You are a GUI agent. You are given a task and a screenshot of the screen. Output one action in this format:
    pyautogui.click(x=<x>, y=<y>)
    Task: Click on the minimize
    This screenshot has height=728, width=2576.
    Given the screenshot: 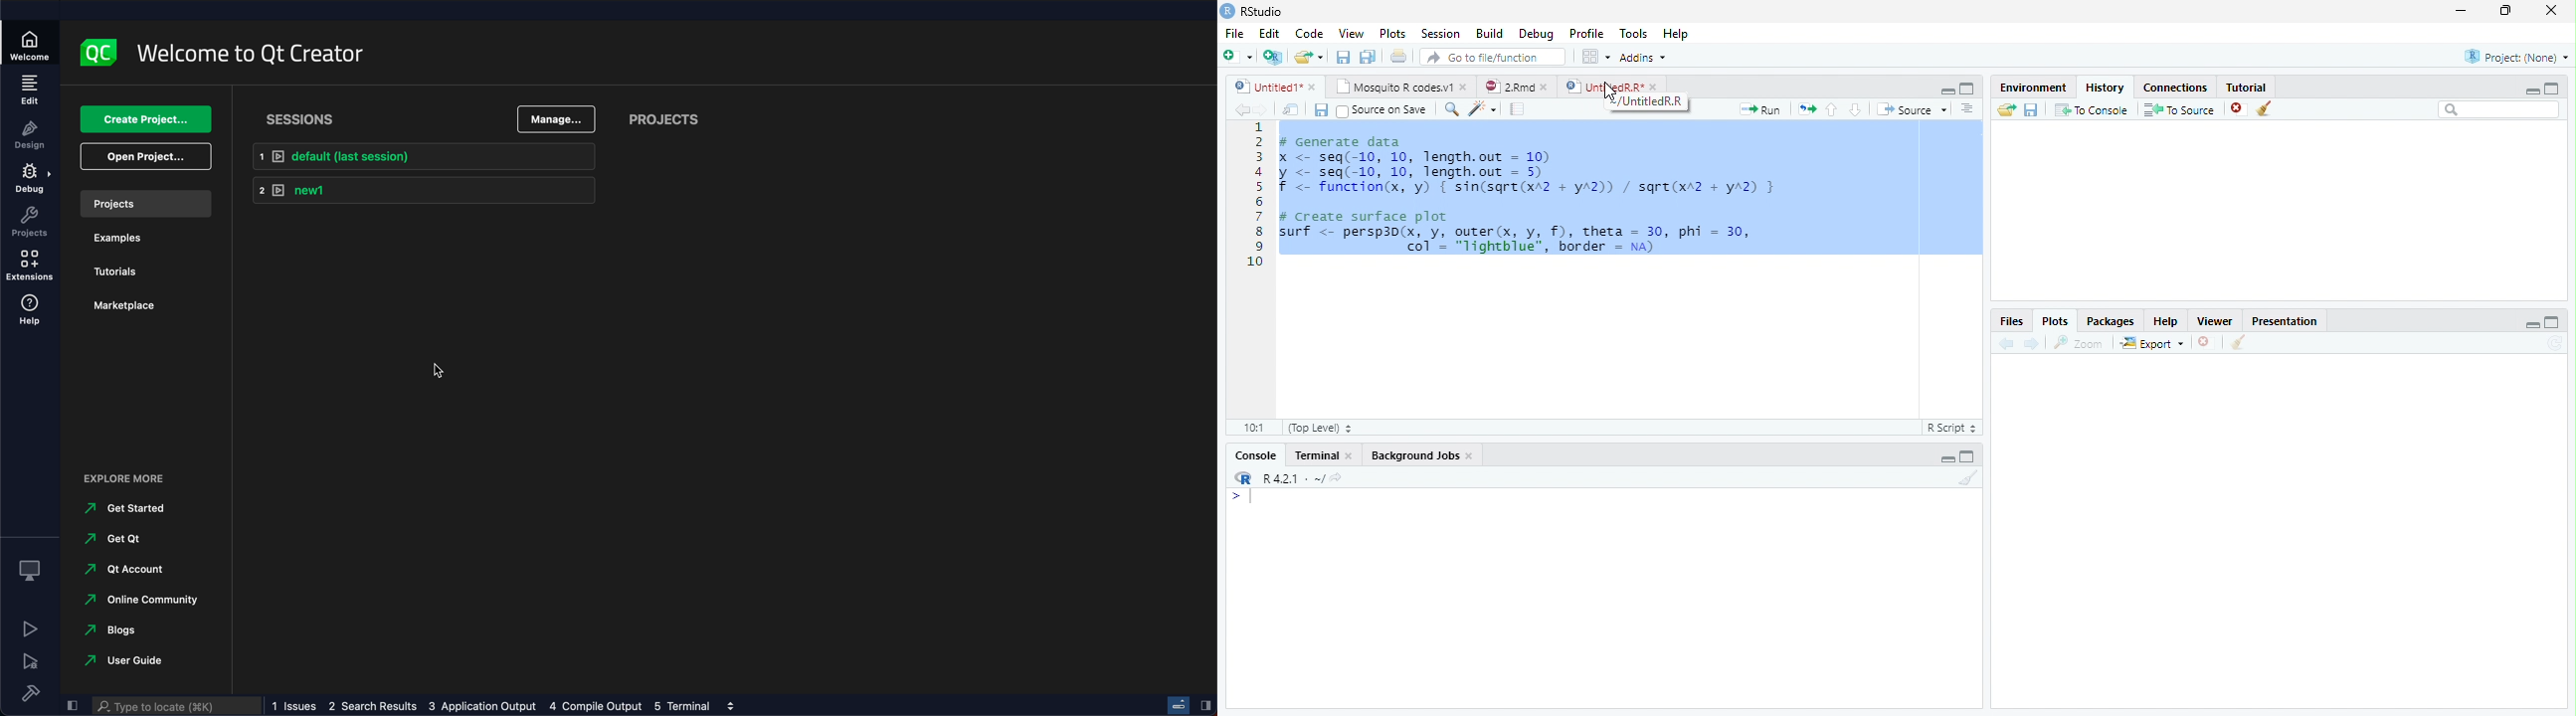 What is the action you would take?
    pyautogui.click(x=2532, y=325)
    